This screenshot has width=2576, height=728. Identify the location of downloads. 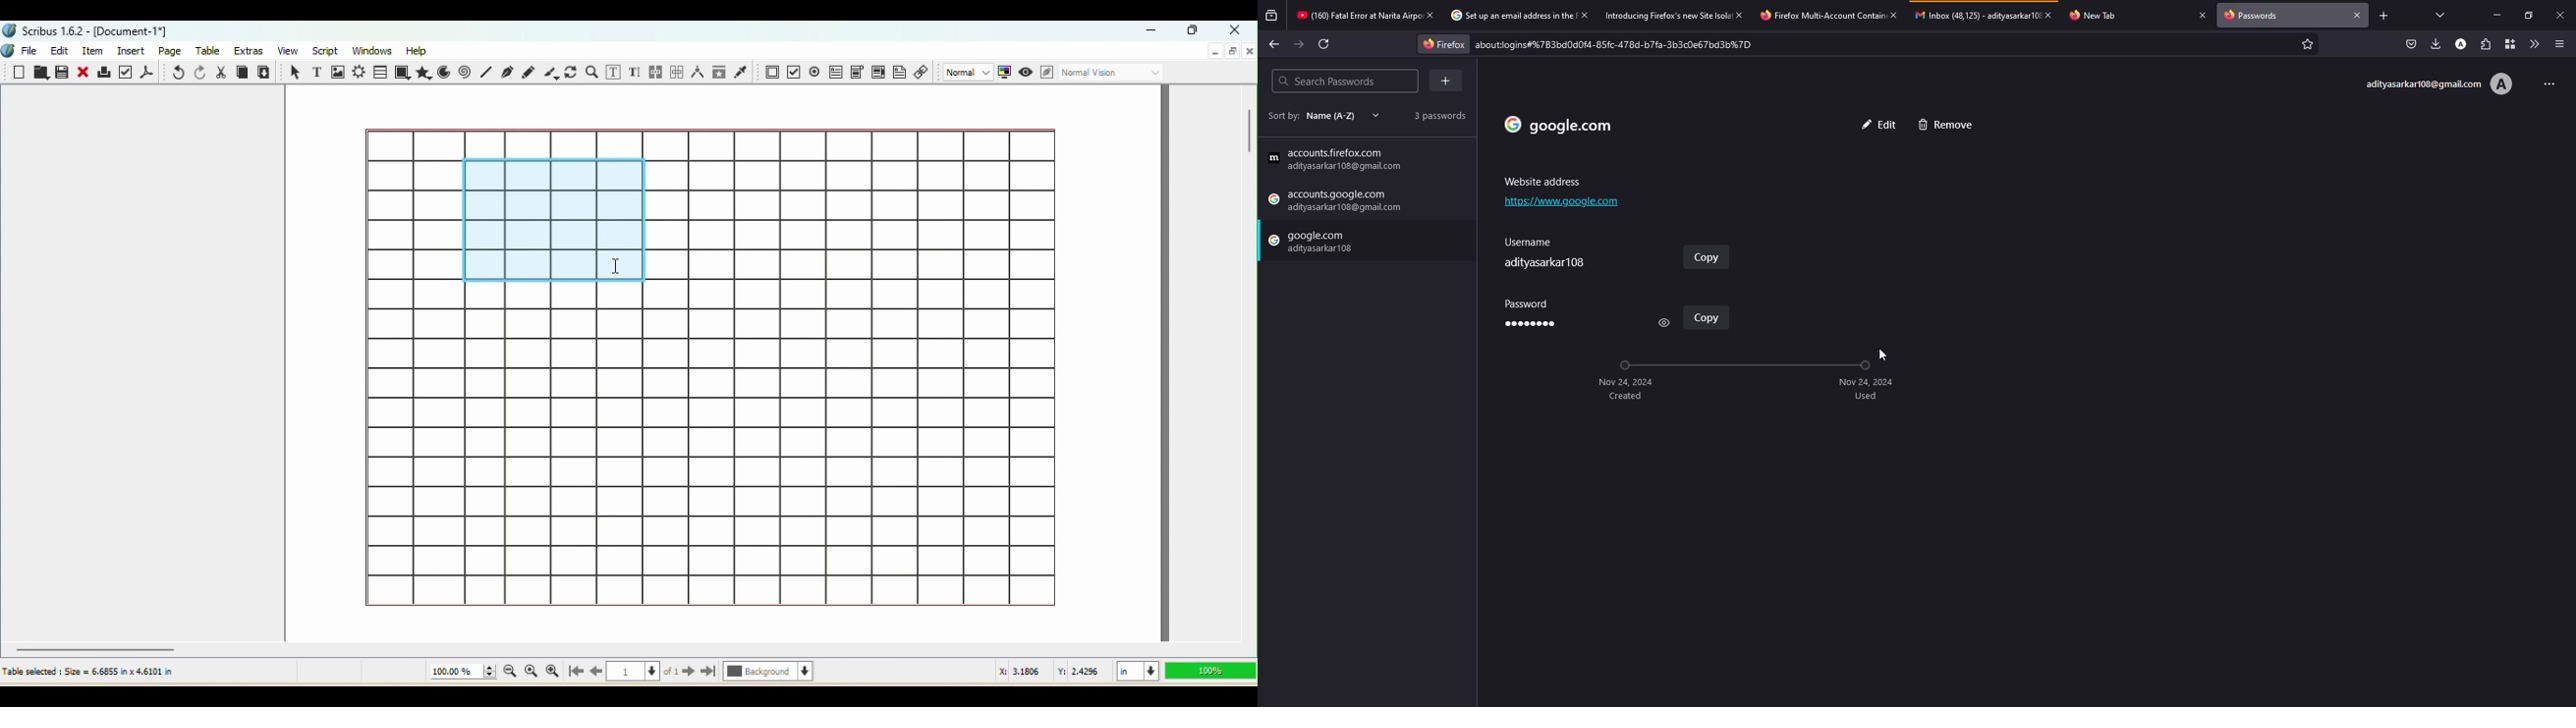
(2436, 43).